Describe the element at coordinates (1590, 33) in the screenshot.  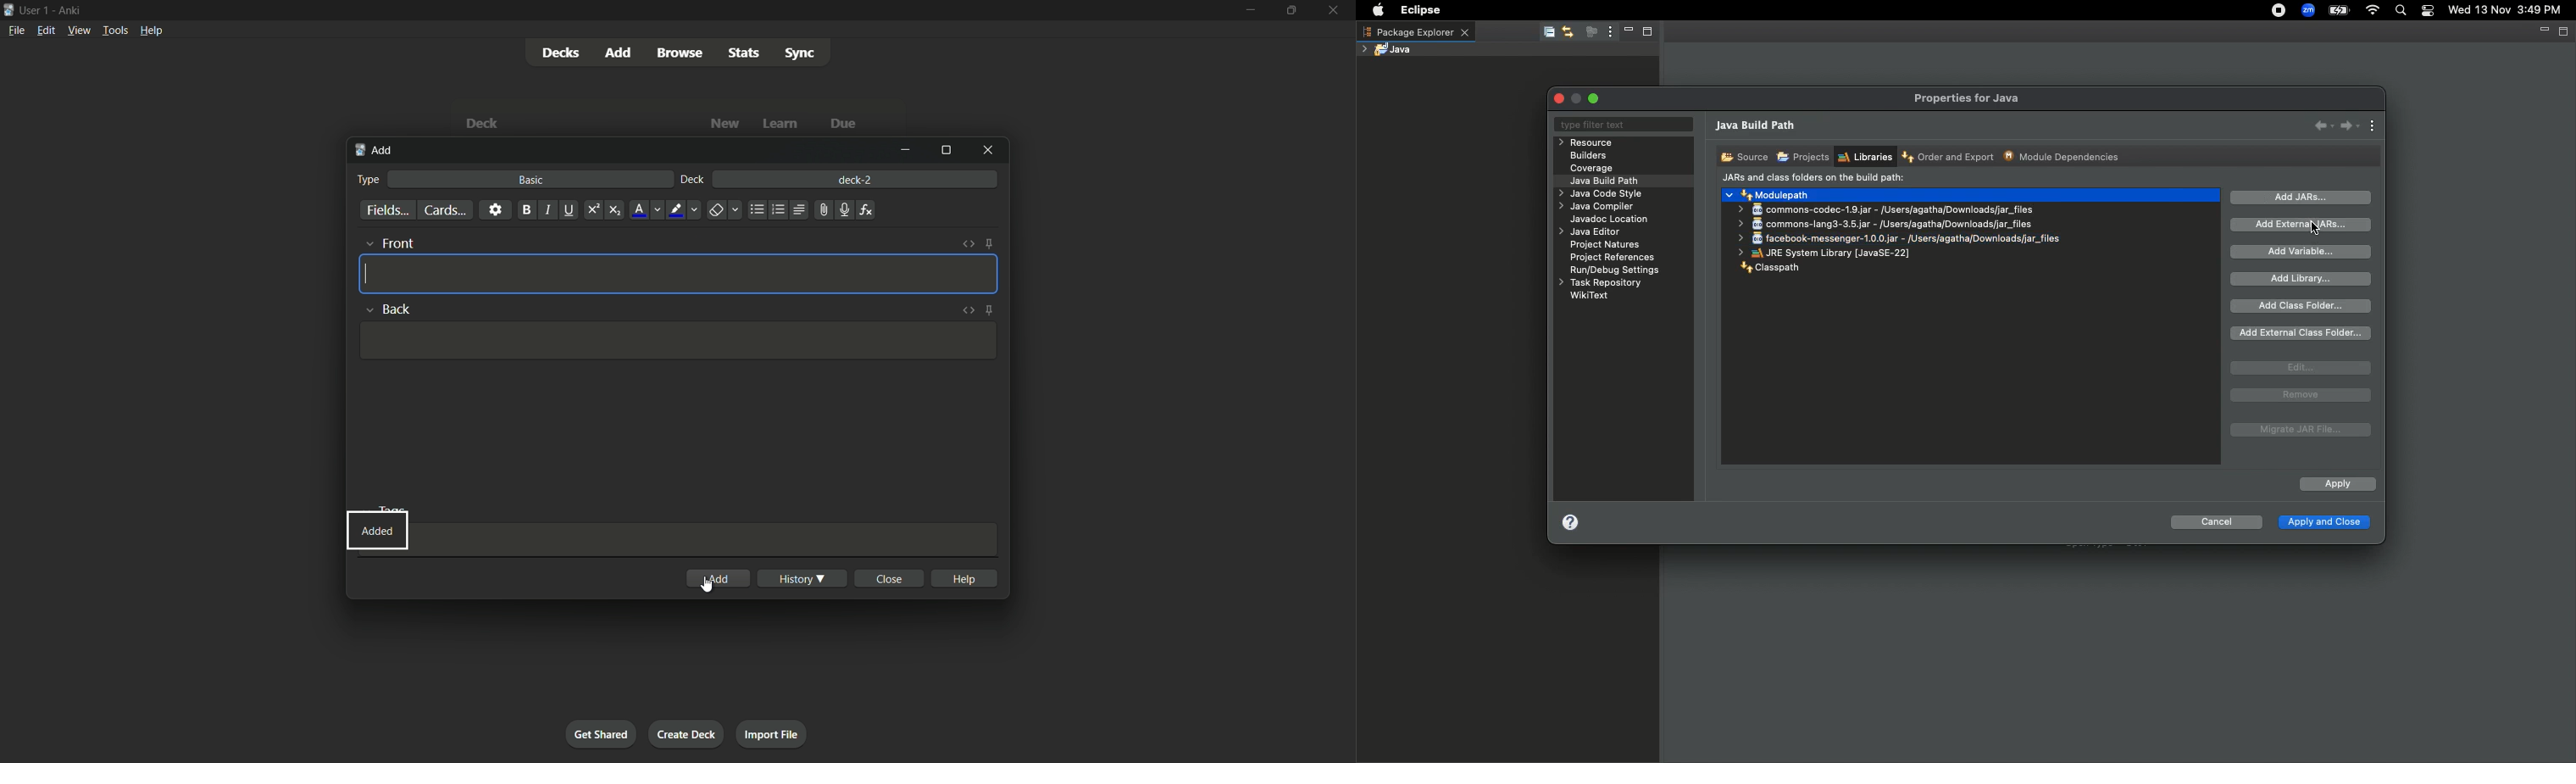
I see `Focus on active task` at that location.